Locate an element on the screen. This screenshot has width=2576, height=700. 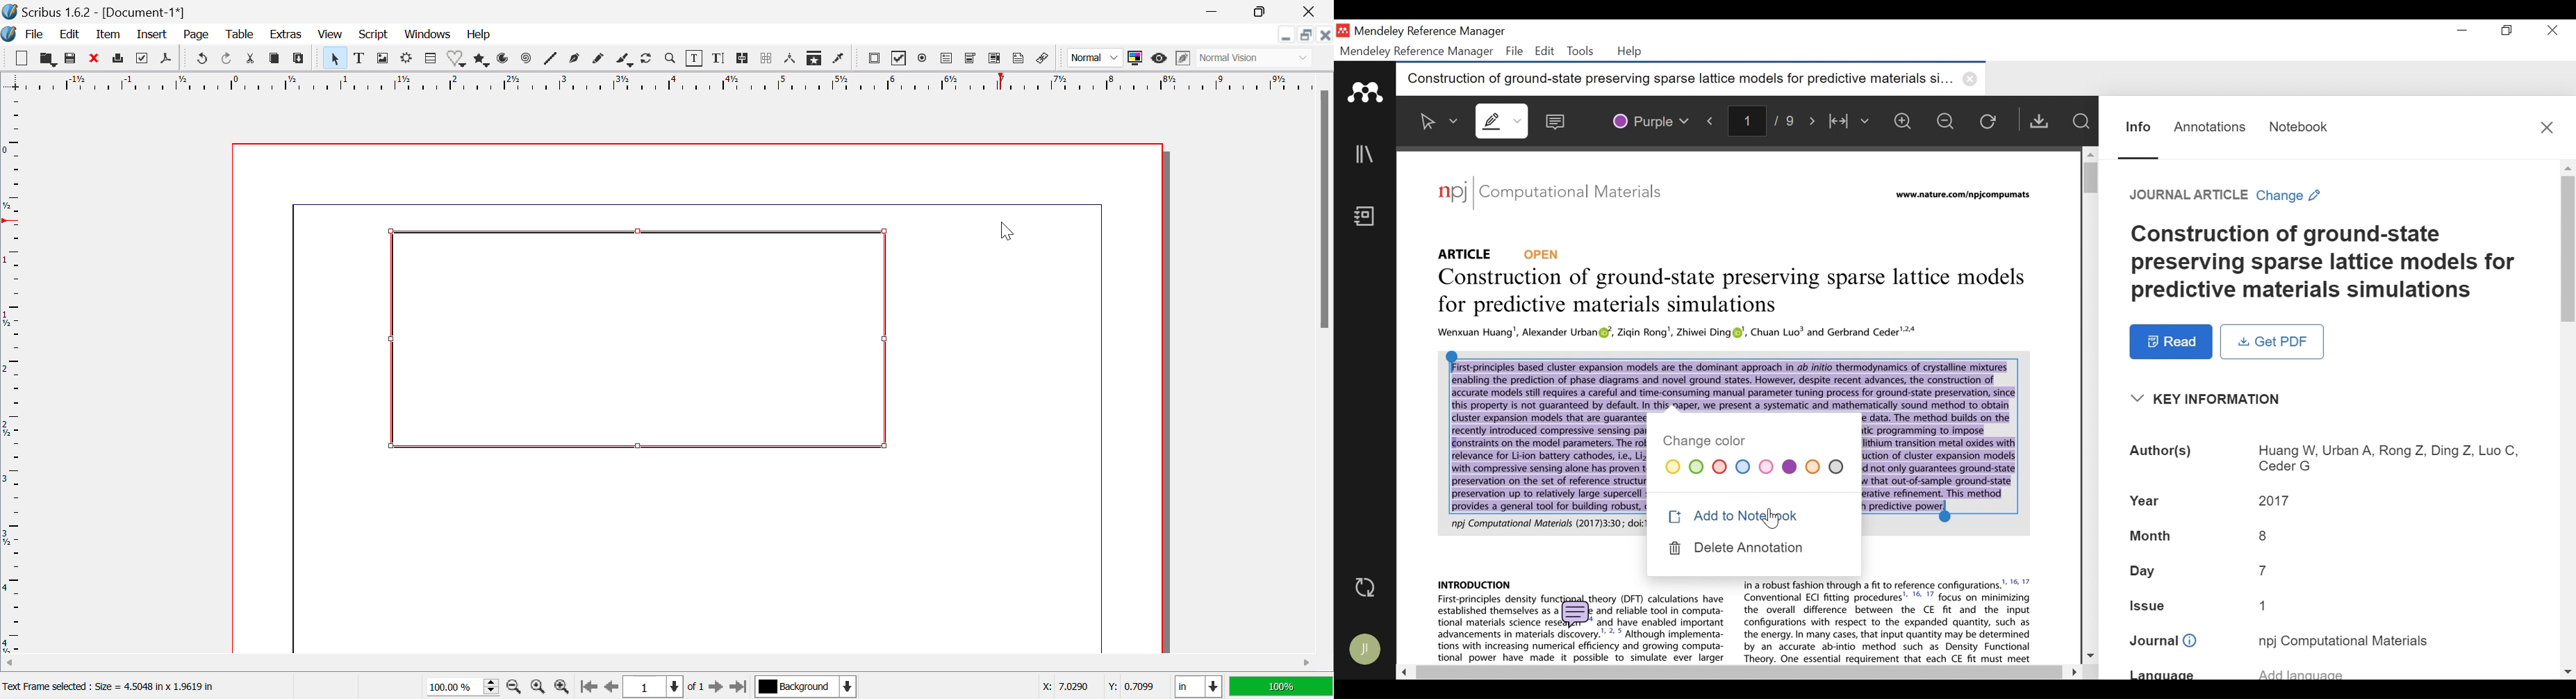
Discard is located at coordinates (94, 58).